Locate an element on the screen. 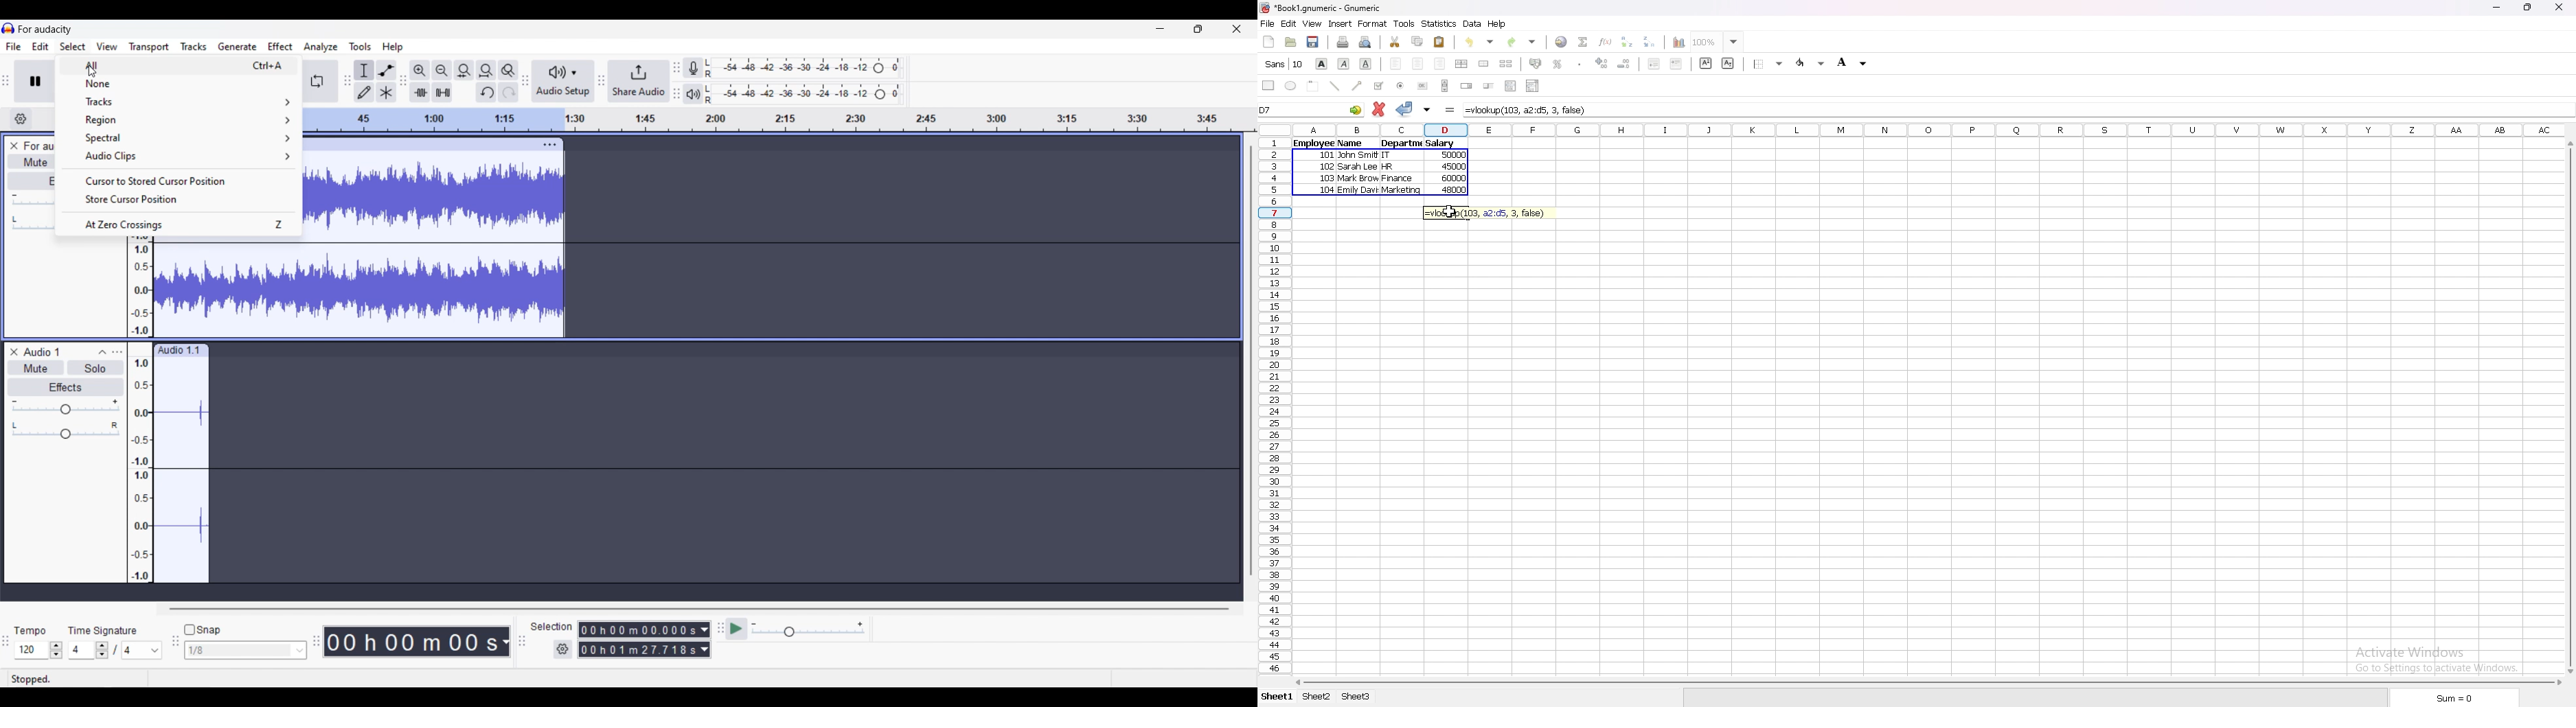 The image size is (2576, 728). cursor is located at coordinates (1448, 211).